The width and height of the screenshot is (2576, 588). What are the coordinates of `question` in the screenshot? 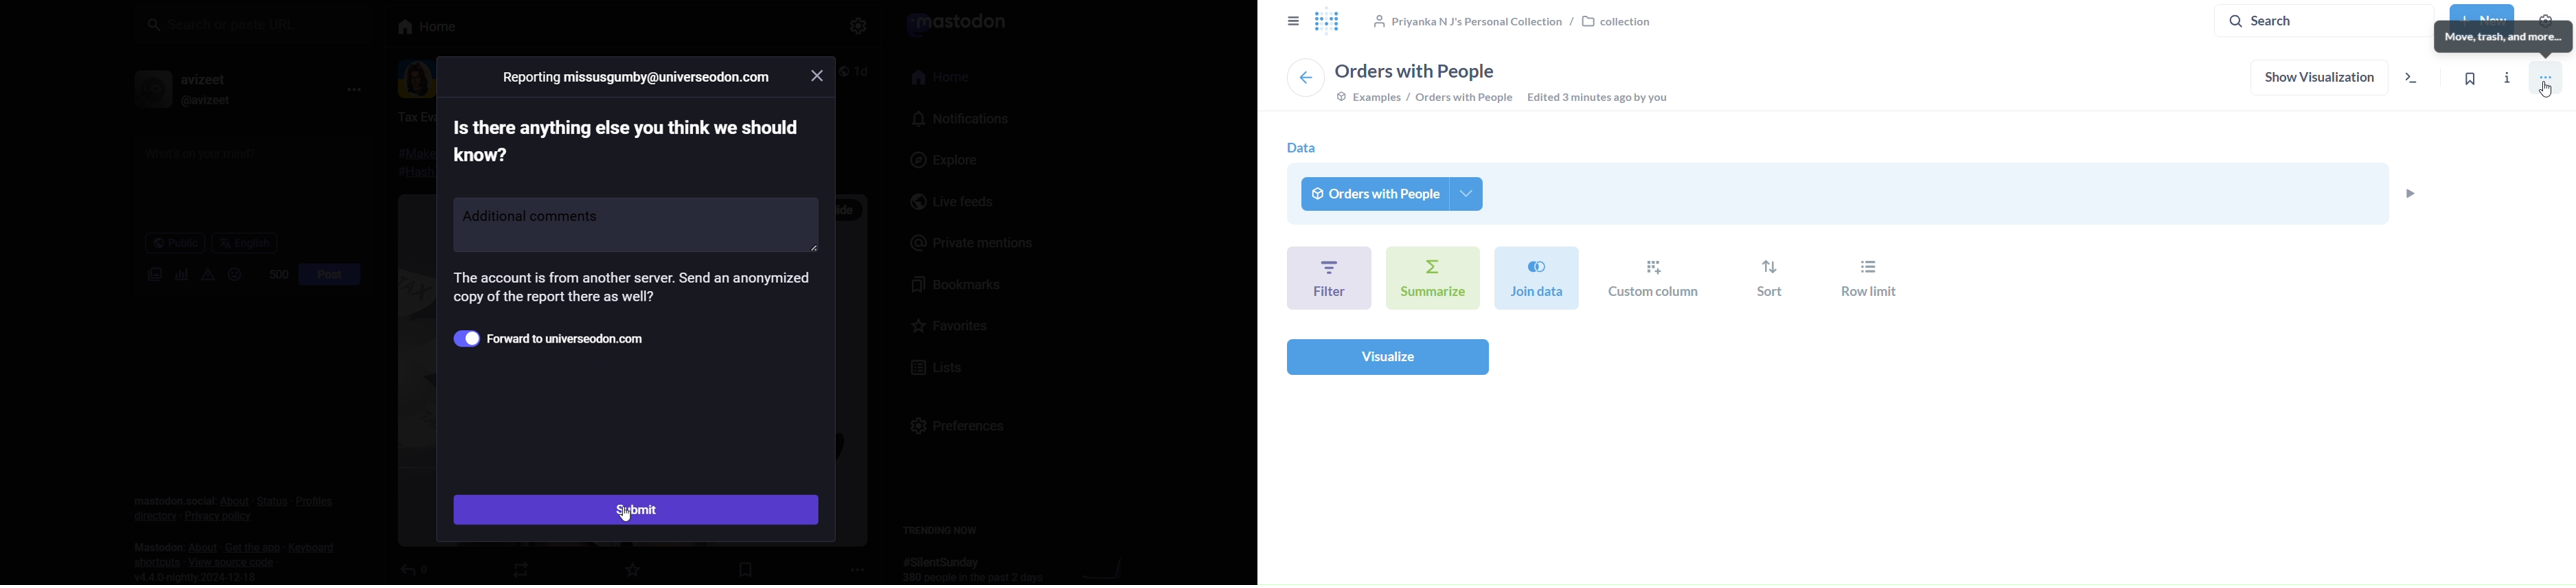 It's located at (624, 140).